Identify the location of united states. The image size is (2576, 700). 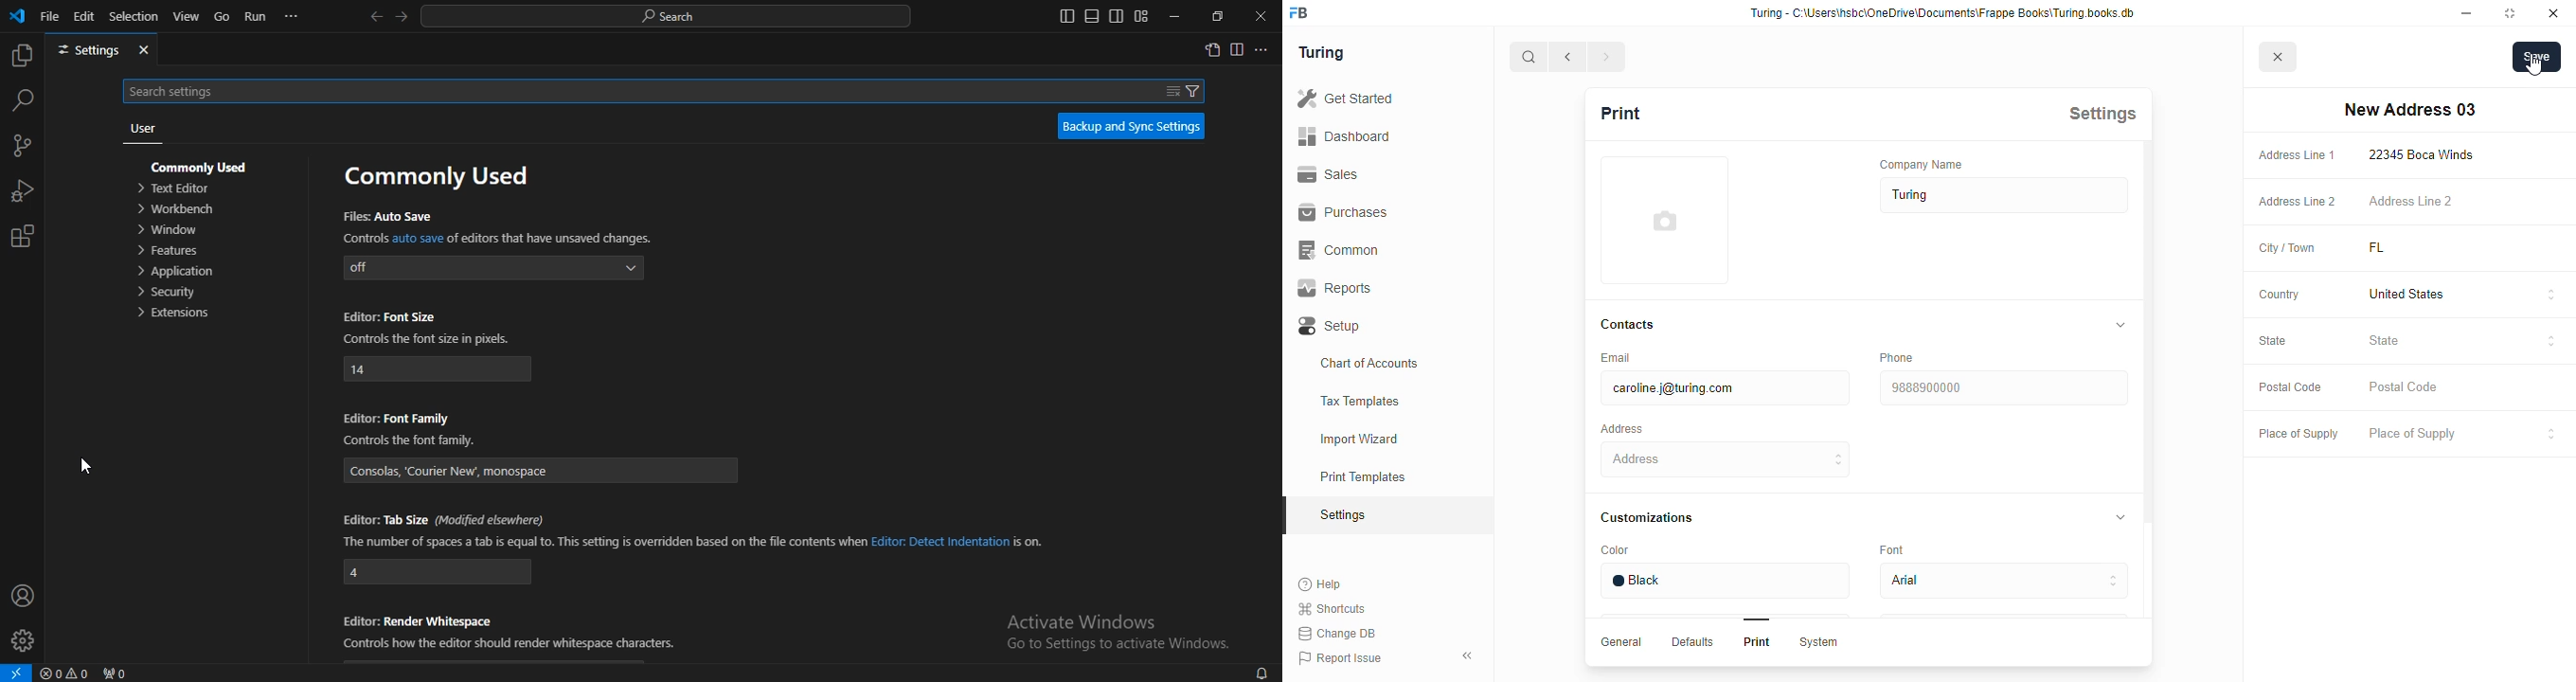
(2463, 296).